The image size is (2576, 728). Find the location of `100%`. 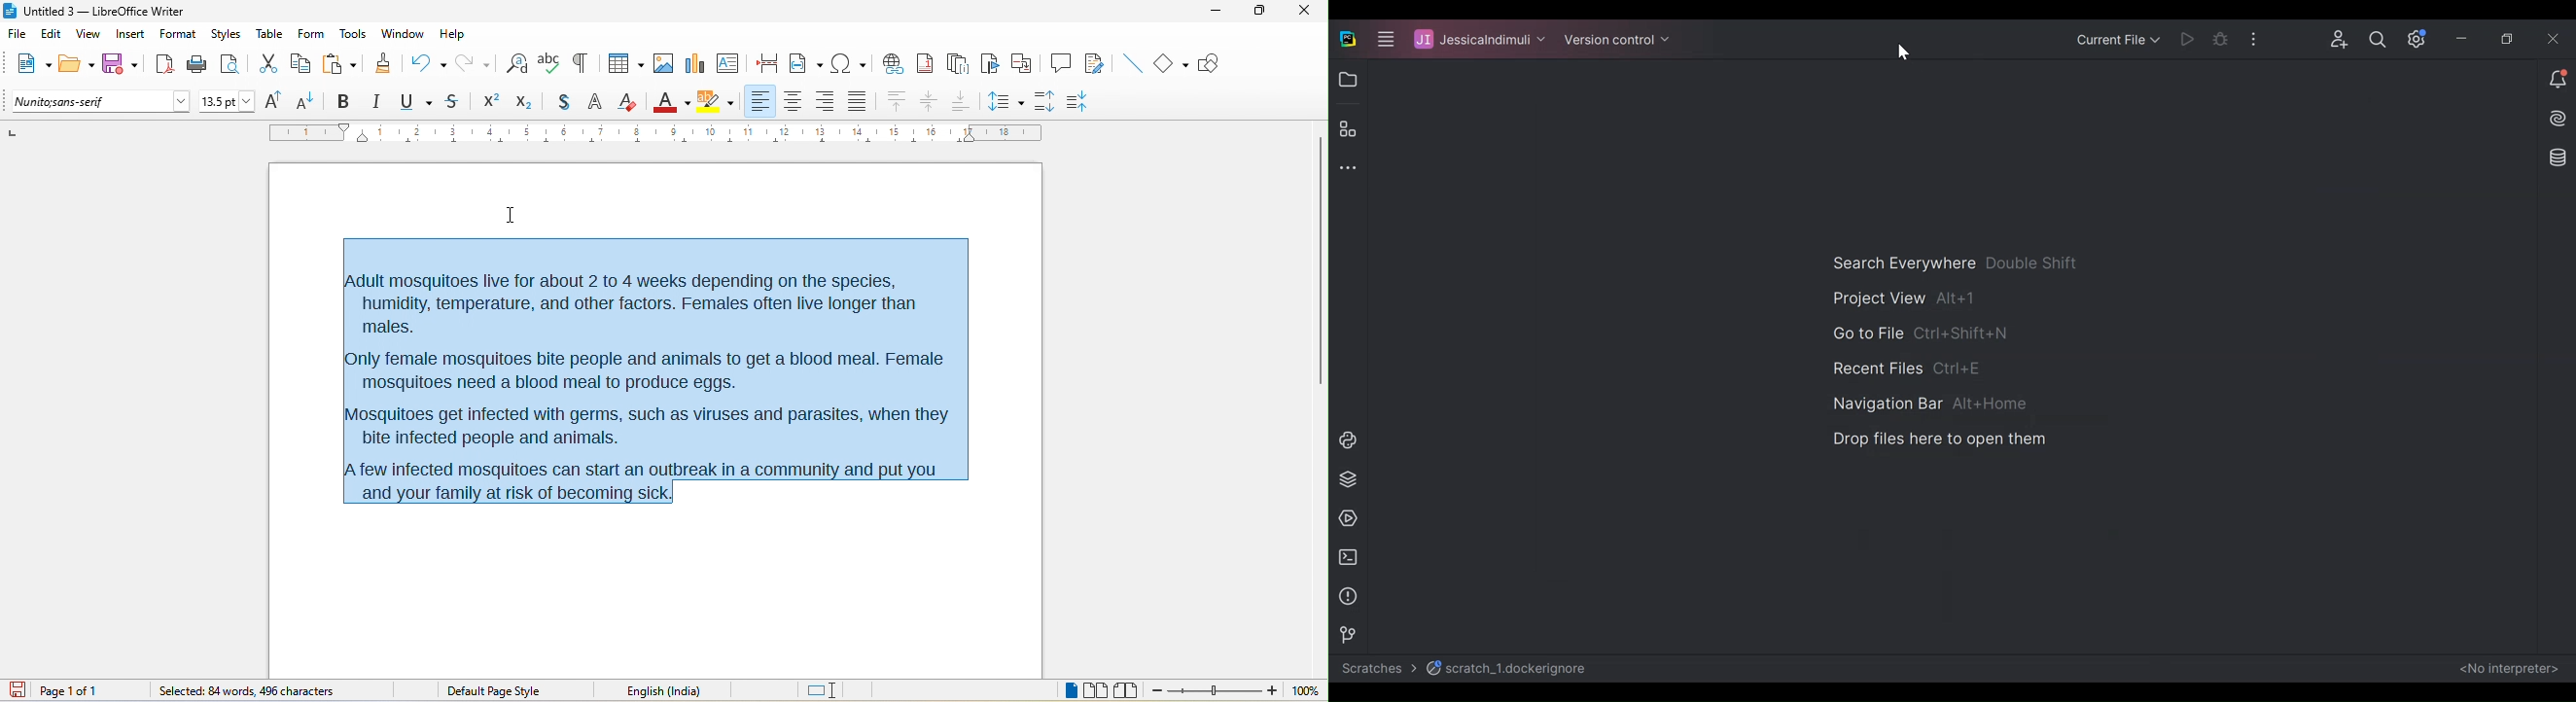

100% is located at coordinates (1305, 691).